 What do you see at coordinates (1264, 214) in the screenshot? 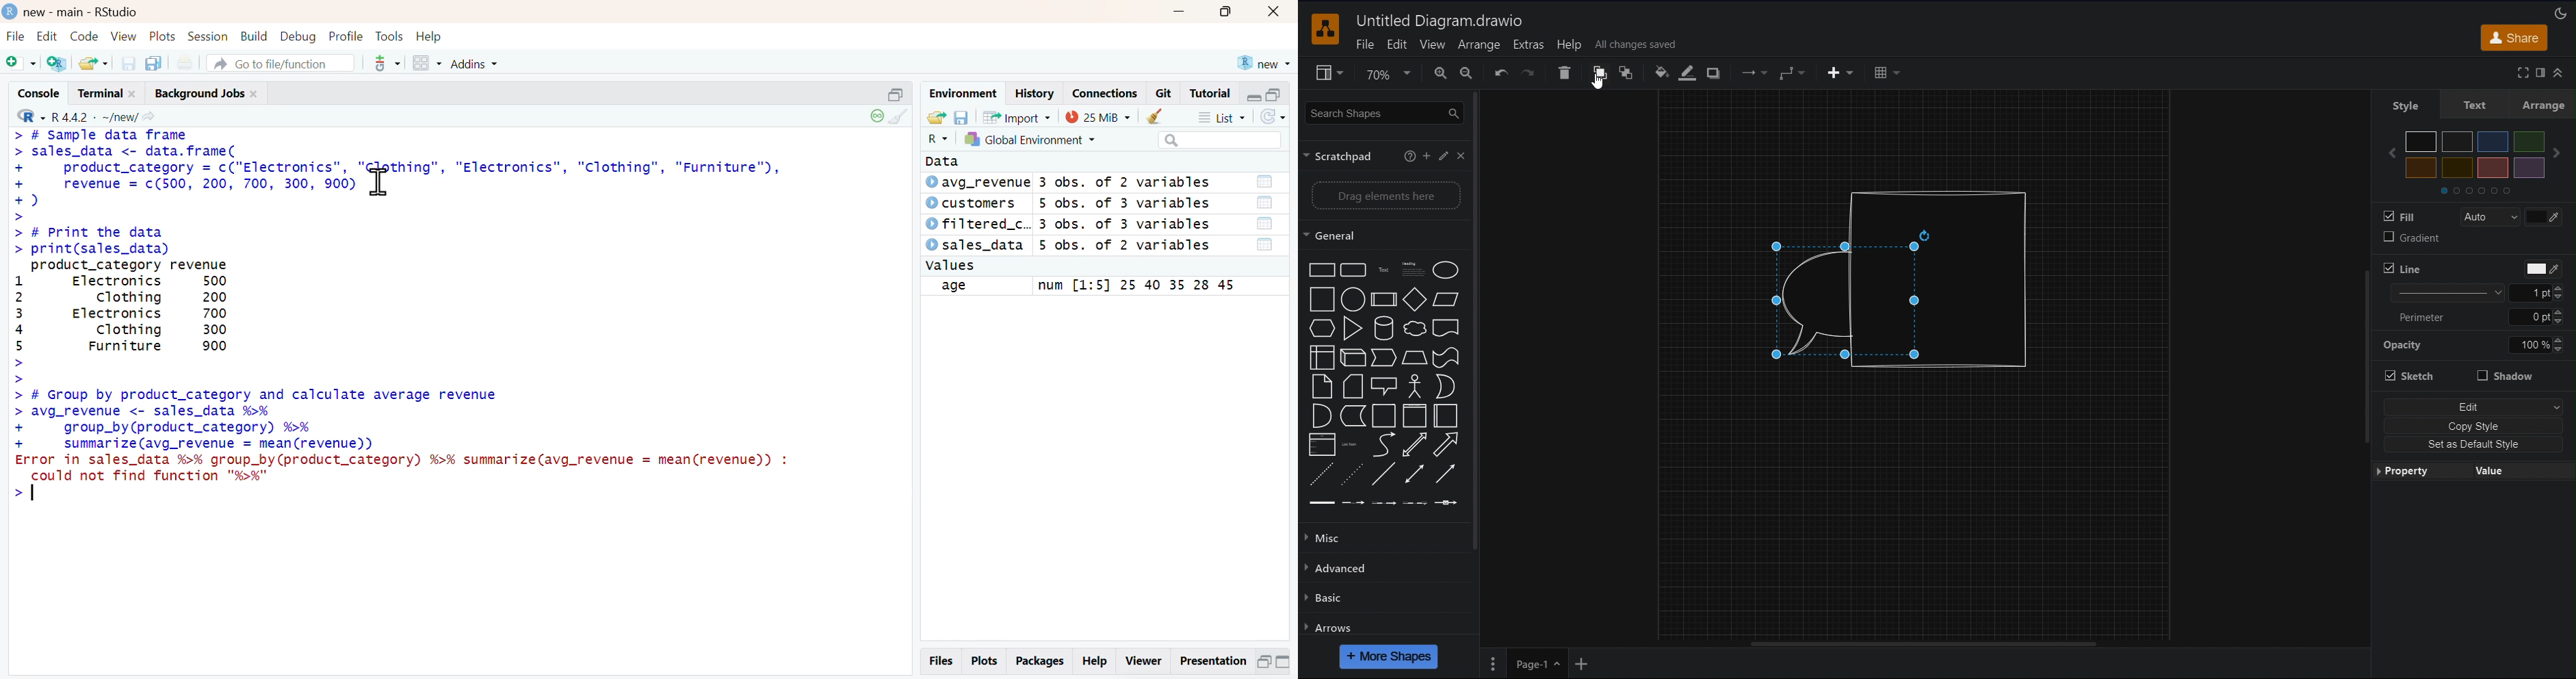
I see `Open dataset in table view` at bounding box center [1264, 214].